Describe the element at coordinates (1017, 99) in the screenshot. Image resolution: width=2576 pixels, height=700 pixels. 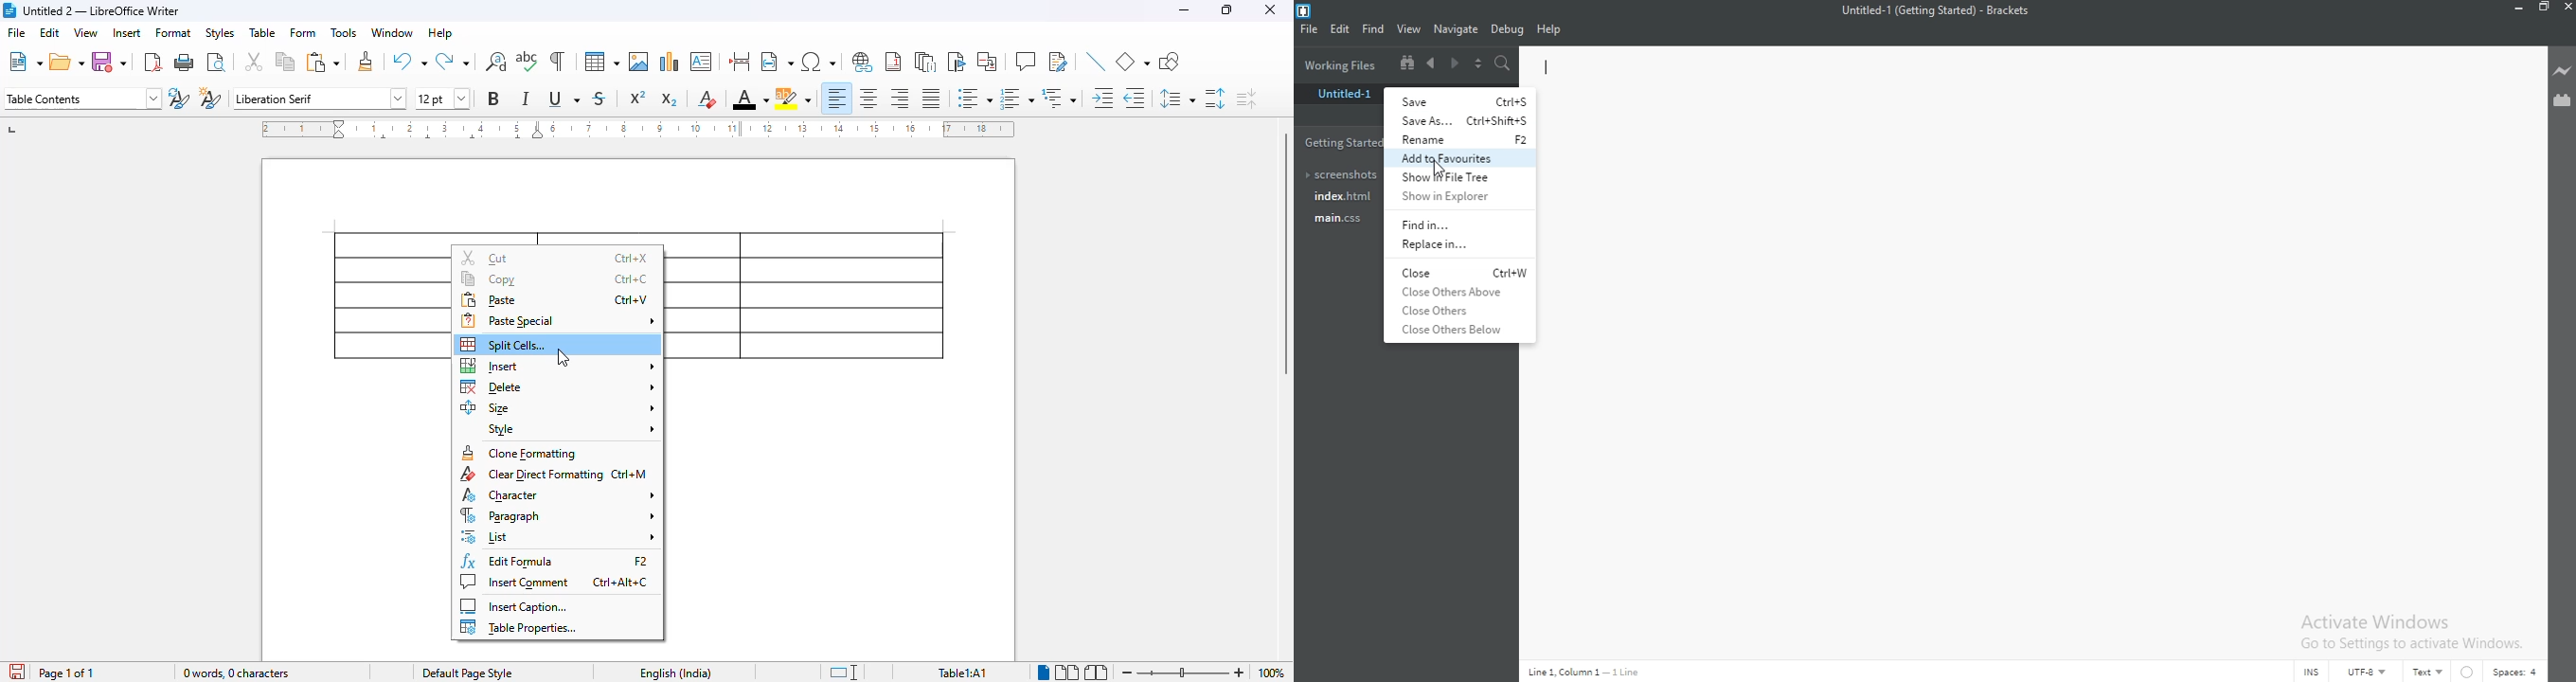
I see `toggle ordered list` at that location.